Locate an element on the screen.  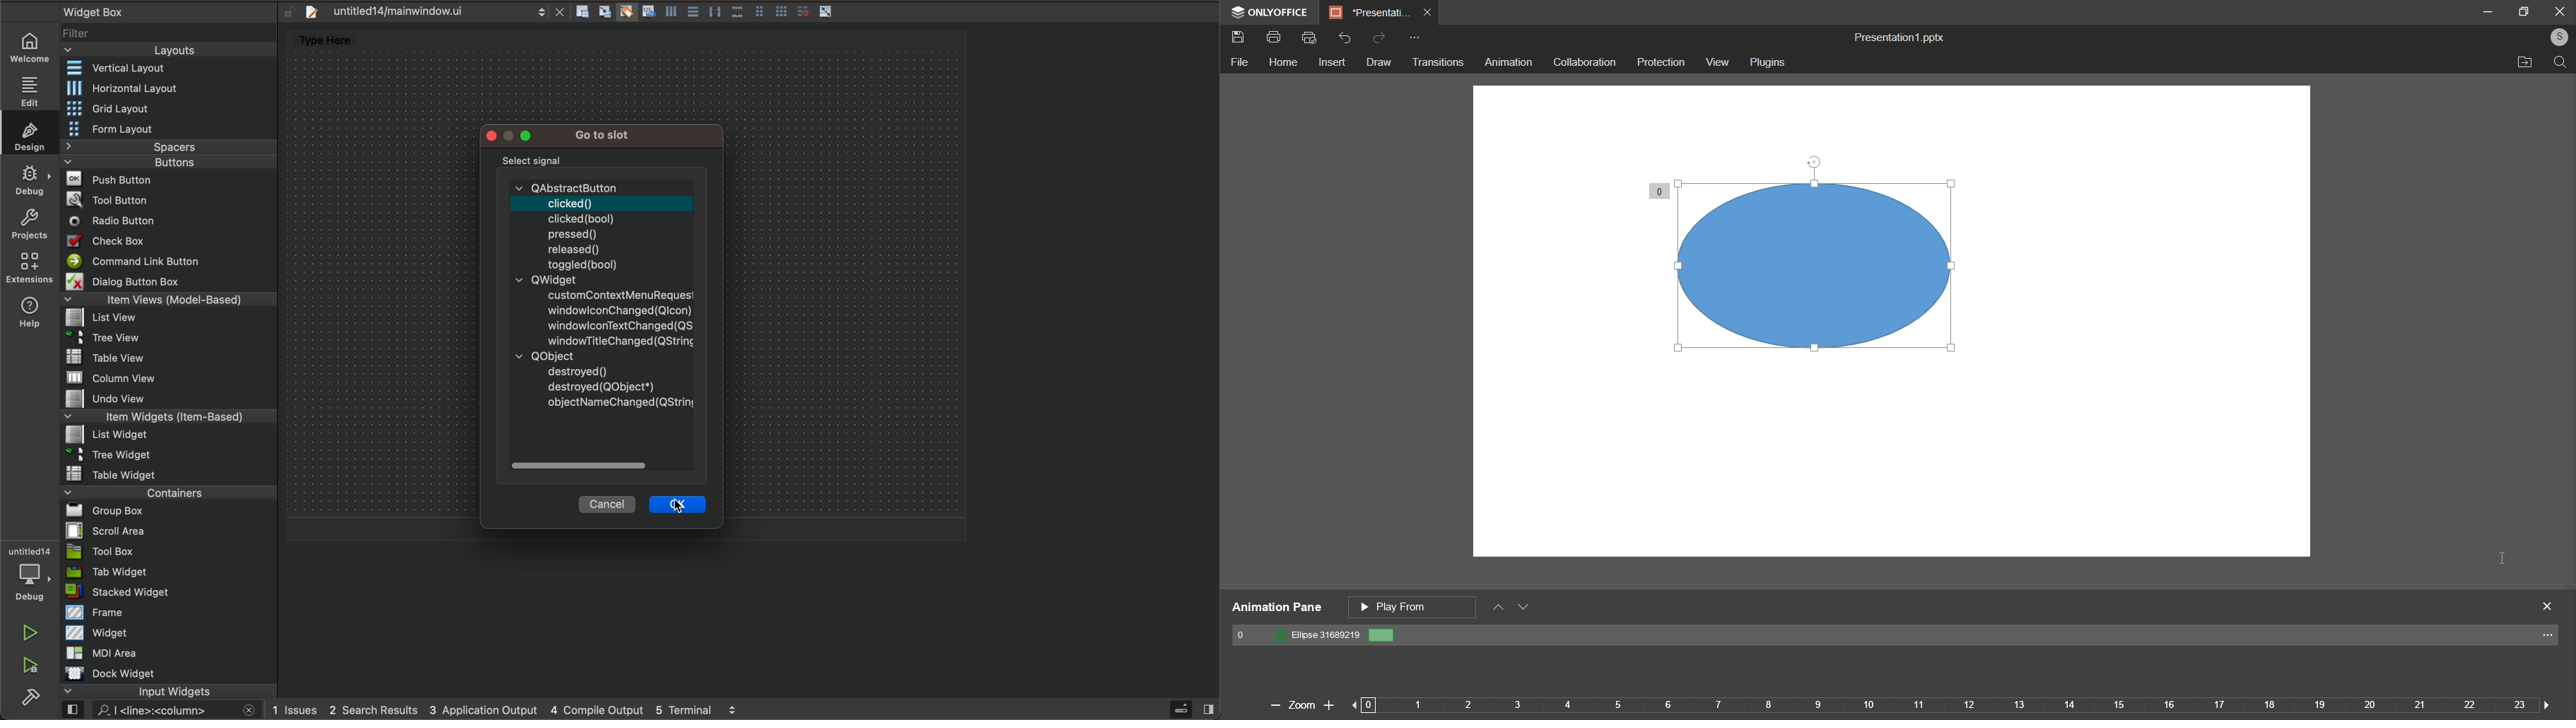
previous is located at coordinates (1366, 704).